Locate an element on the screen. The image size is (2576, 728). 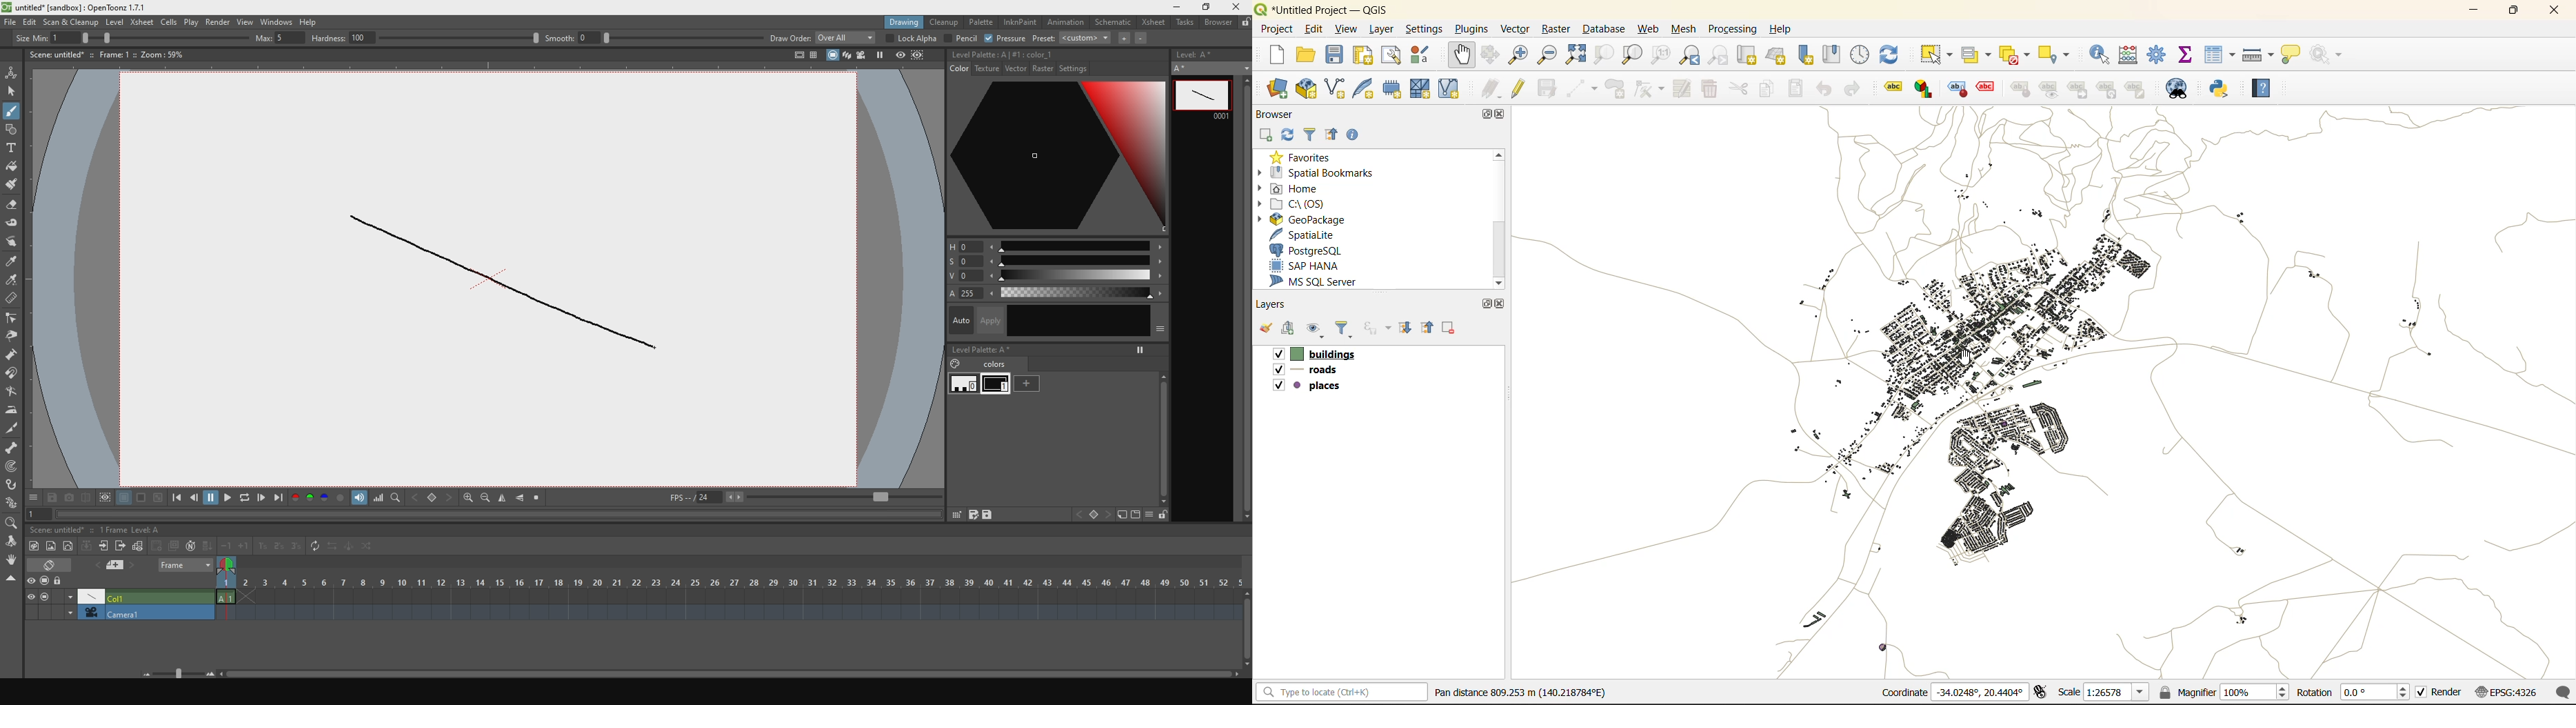
Note label is located at coordinates (2138, 88).